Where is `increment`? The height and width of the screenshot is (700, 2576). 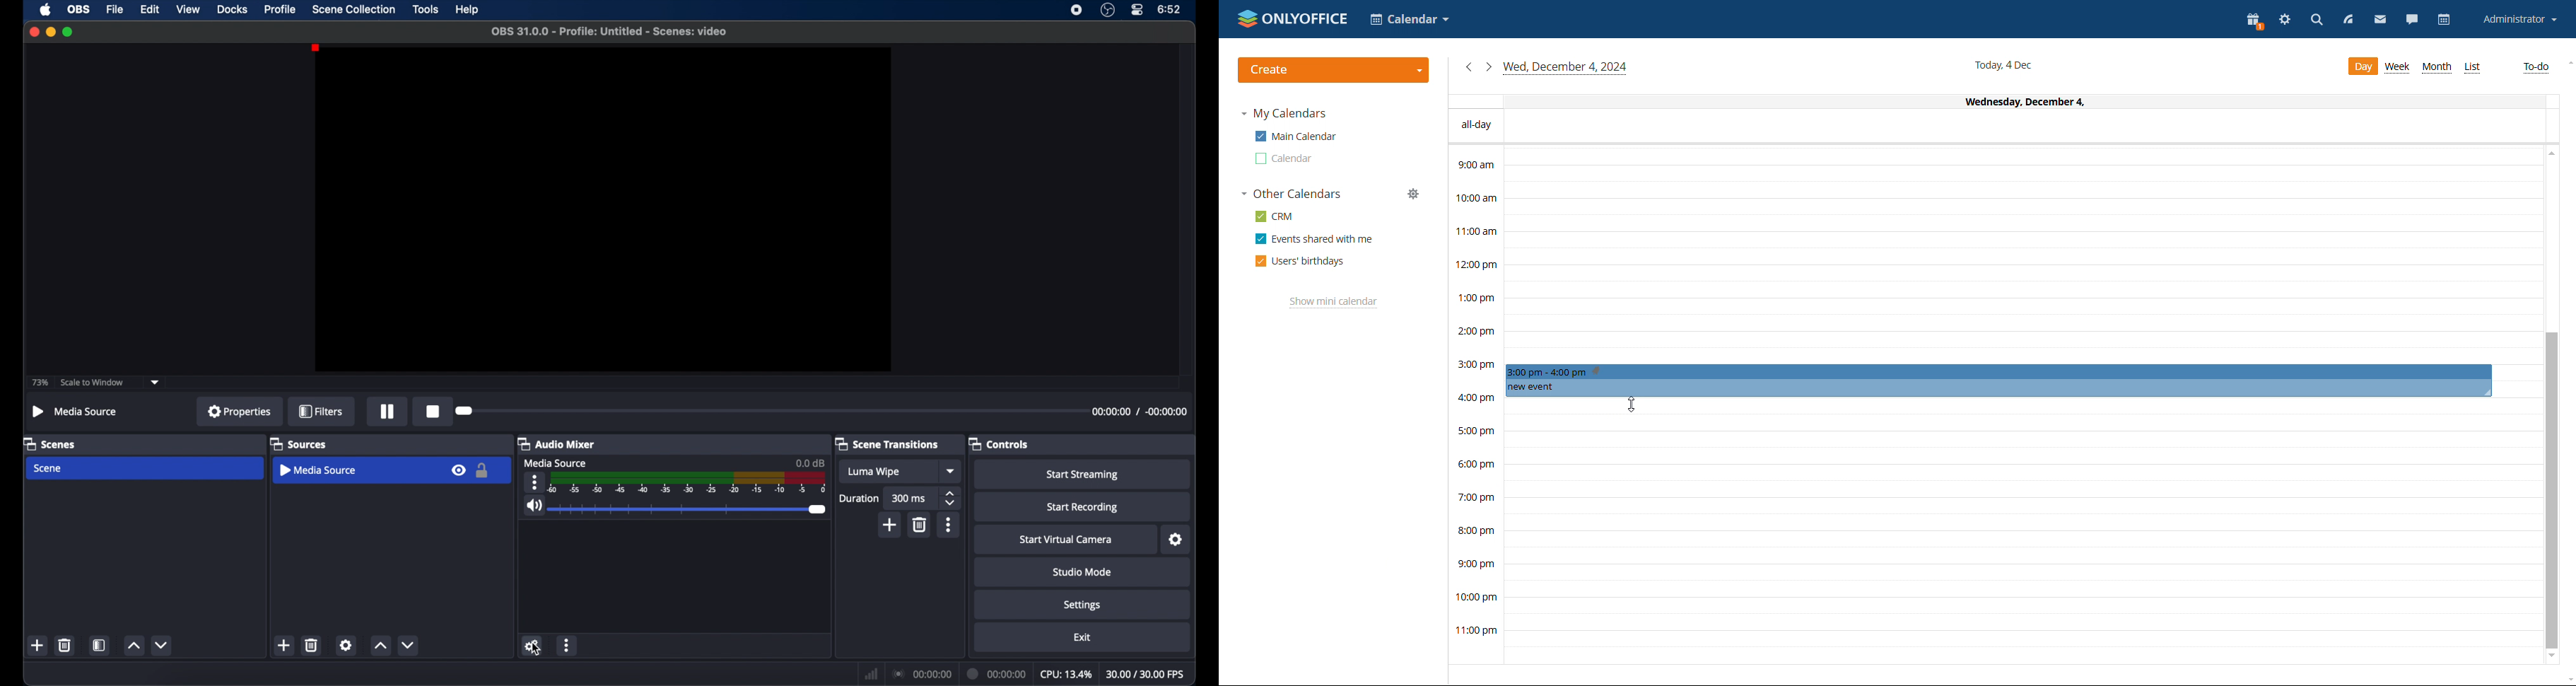 increment is located at coordinates (380, 645).